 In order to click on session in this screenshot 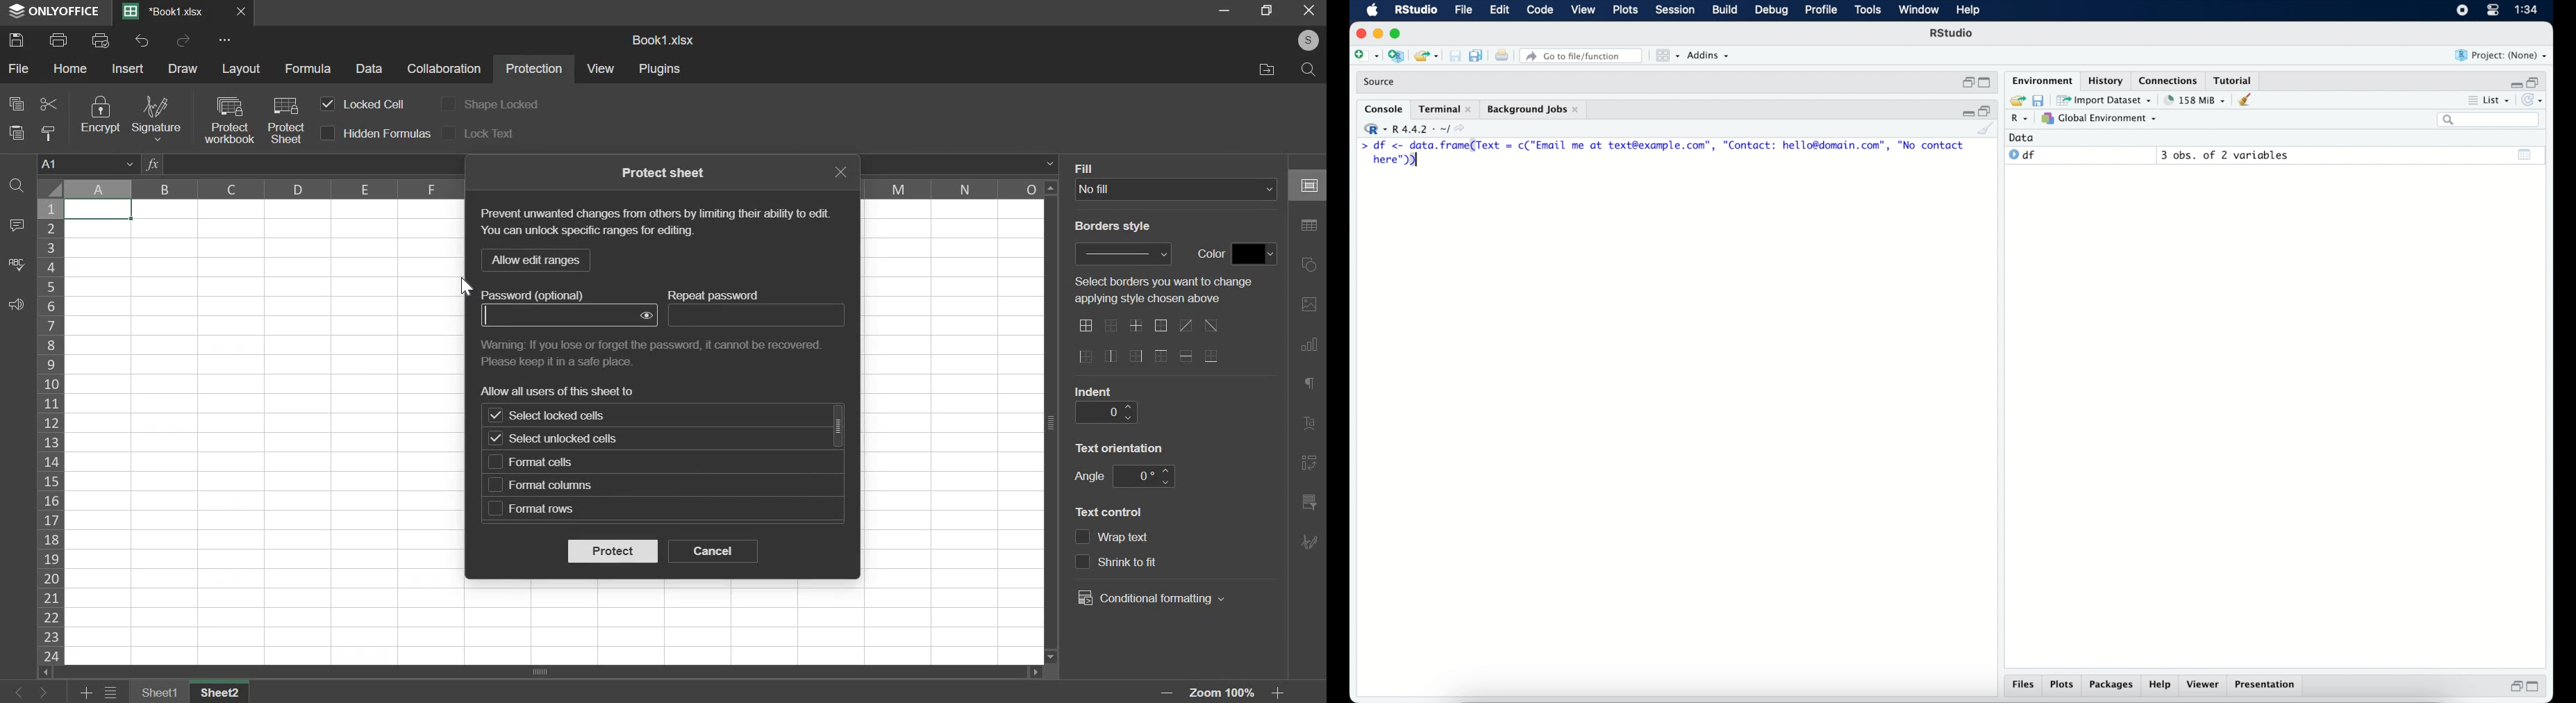, I will do `click(1675, 10)`.